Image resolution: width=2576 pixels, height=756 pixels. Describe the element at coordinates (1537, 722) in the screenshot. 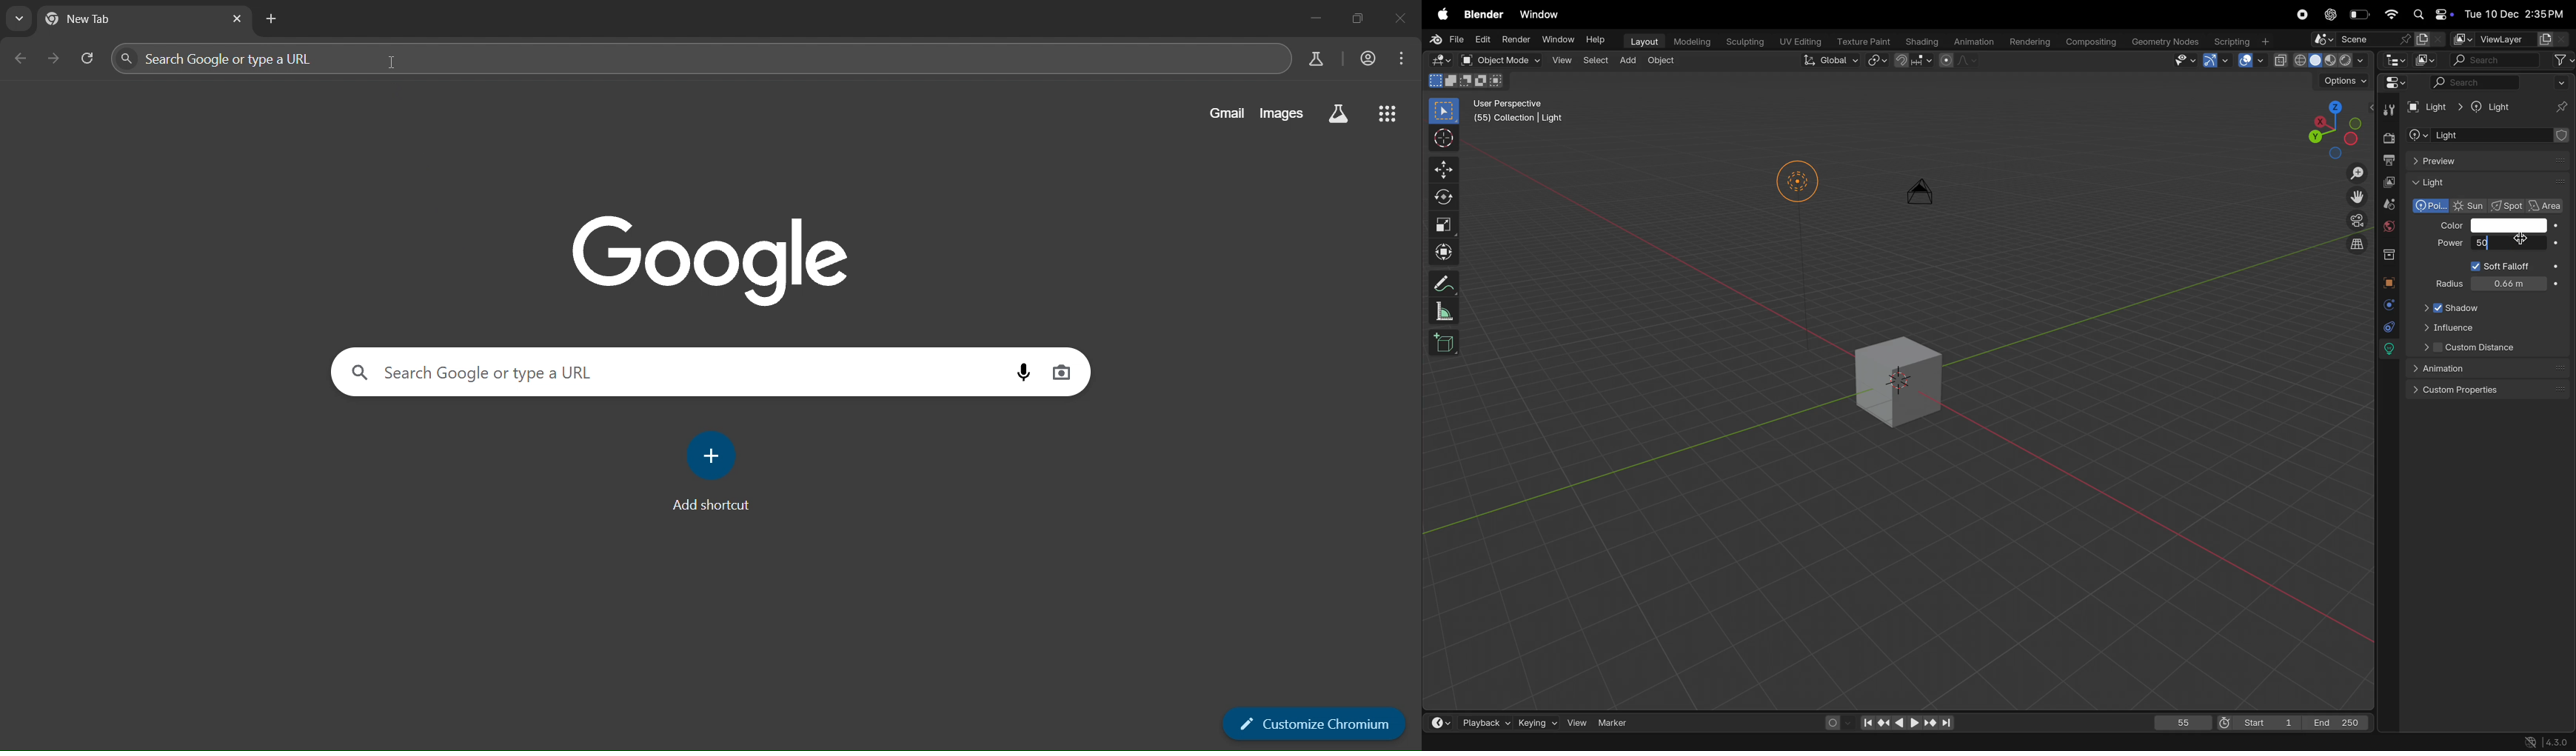

I see `keying` at that location.